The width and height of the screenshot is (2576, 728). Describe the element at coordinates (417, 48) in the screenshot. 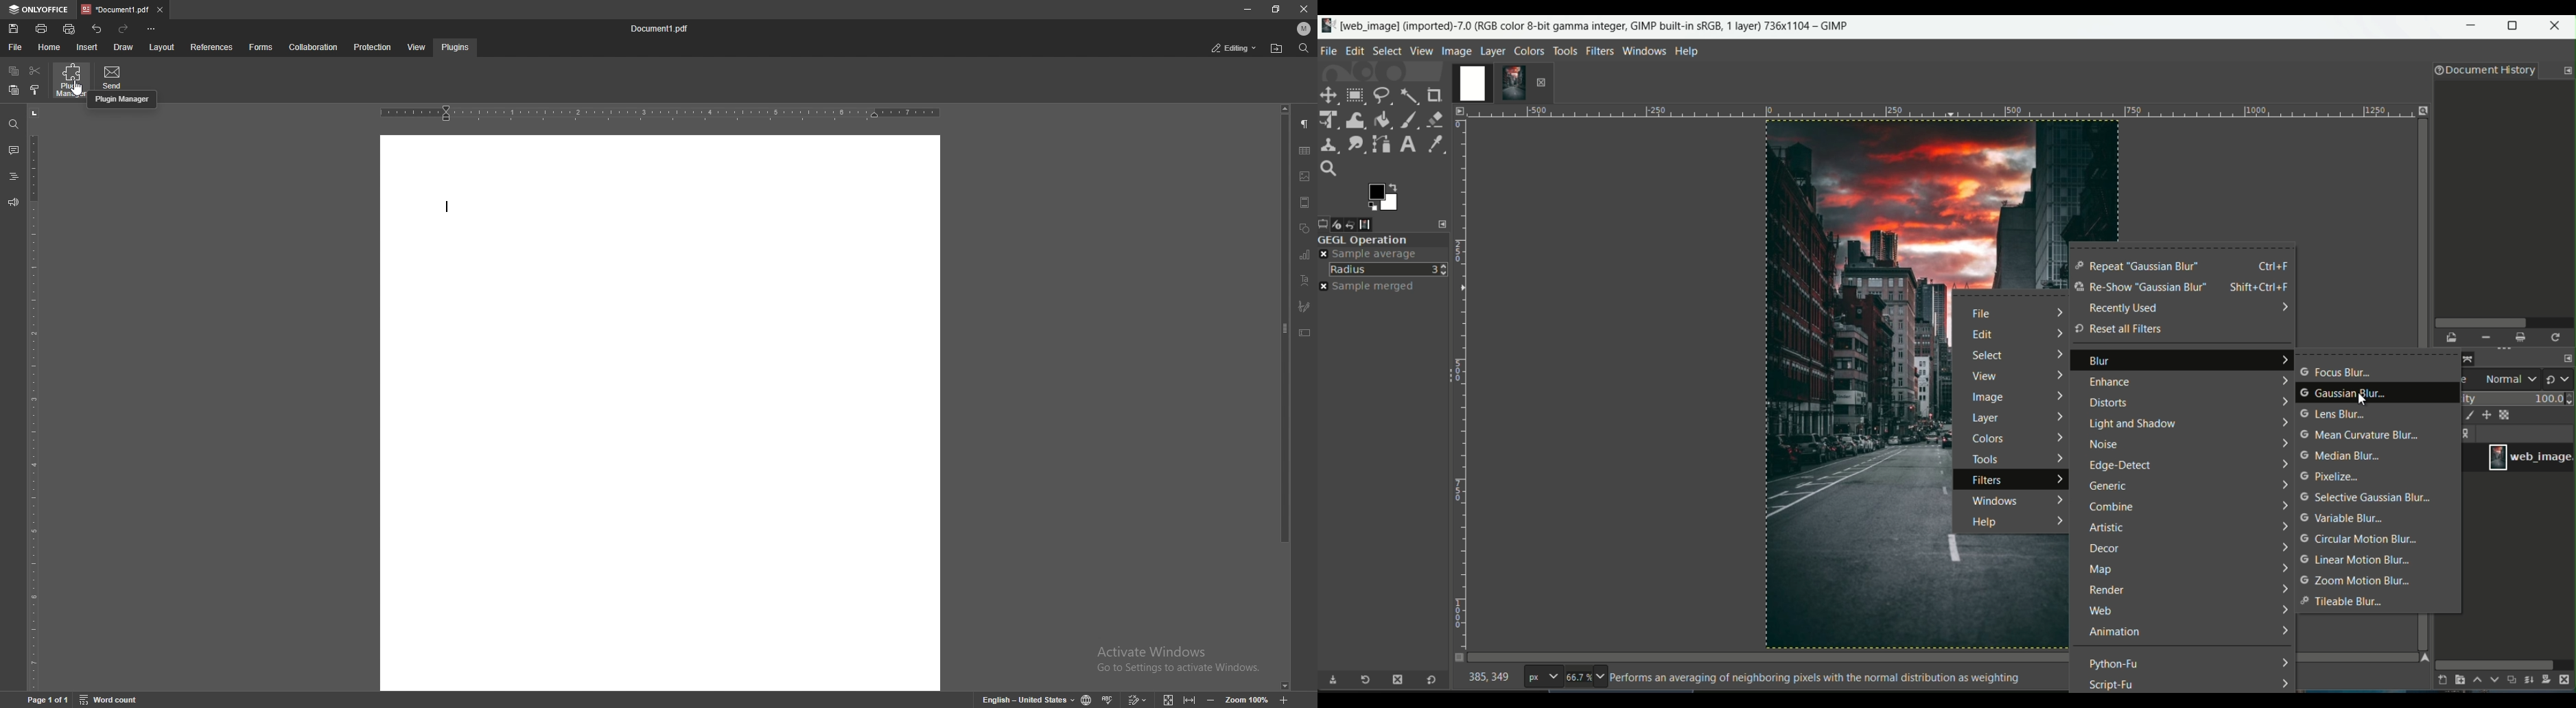

I see `view` at that location.